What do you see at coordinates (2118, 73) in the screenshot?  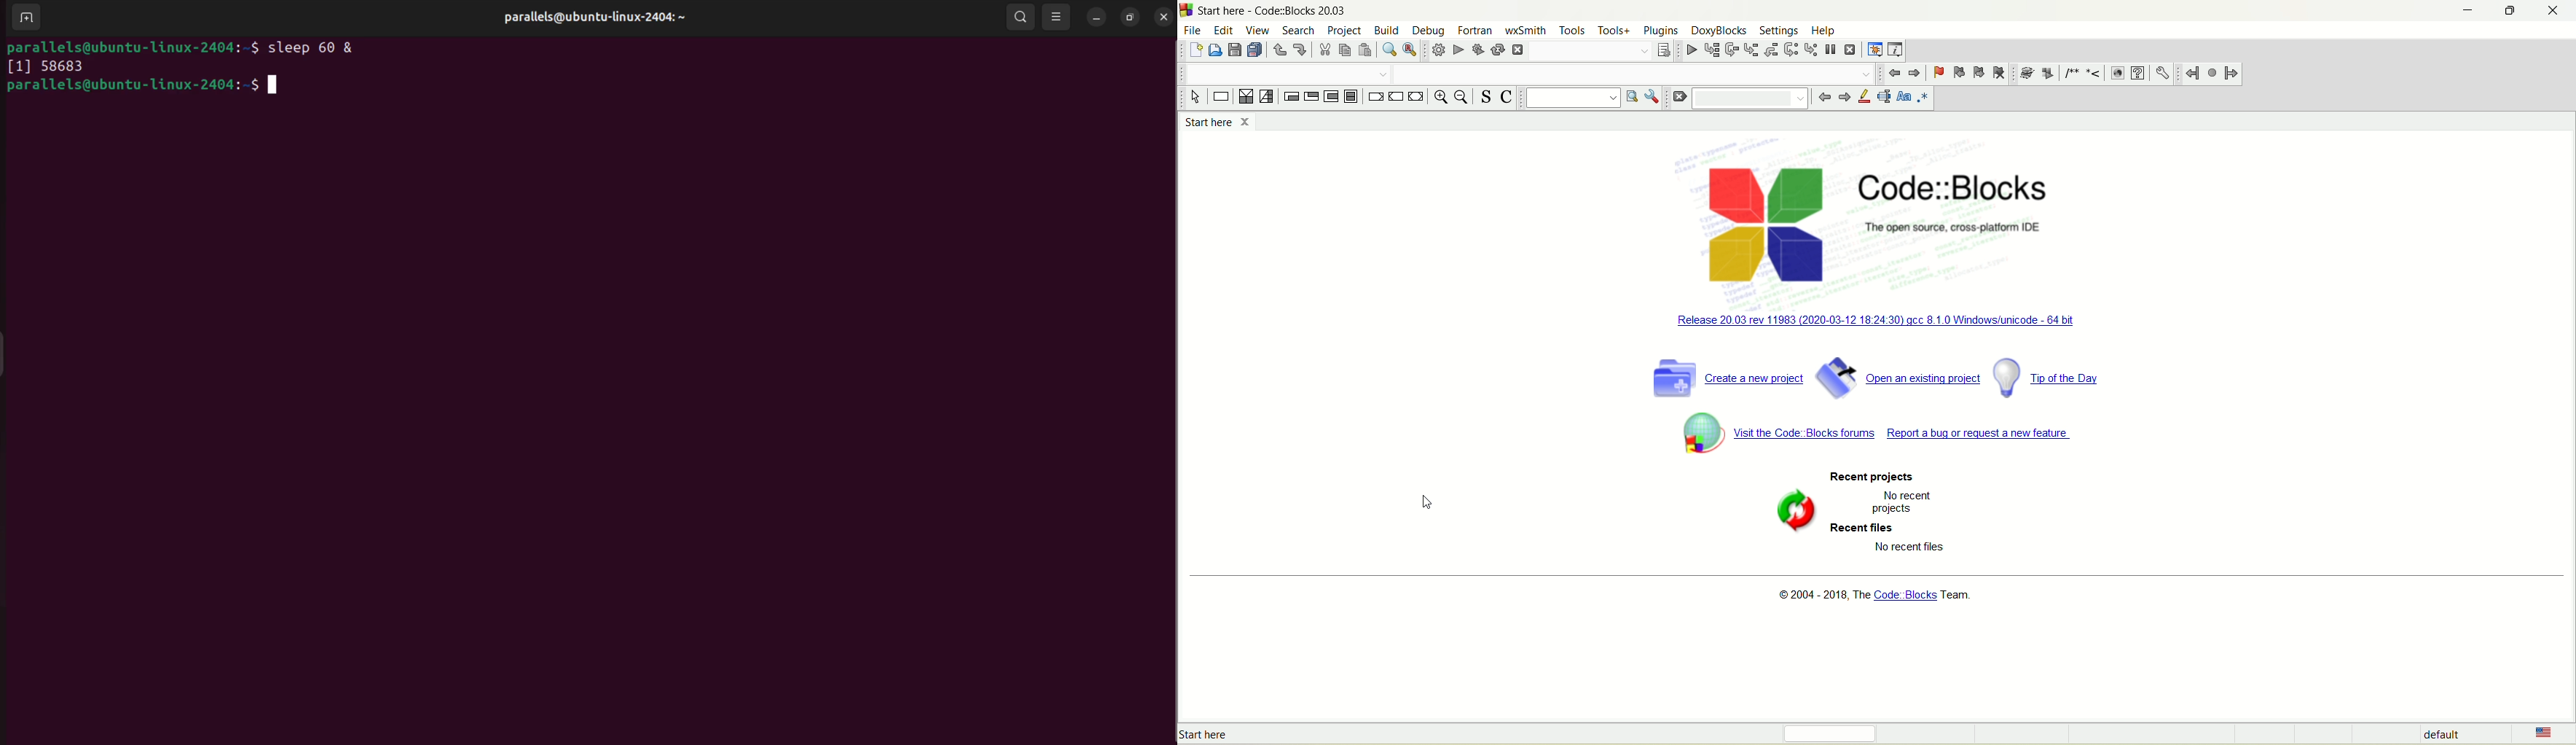 I see `web` at bounding box center [2118, 73].